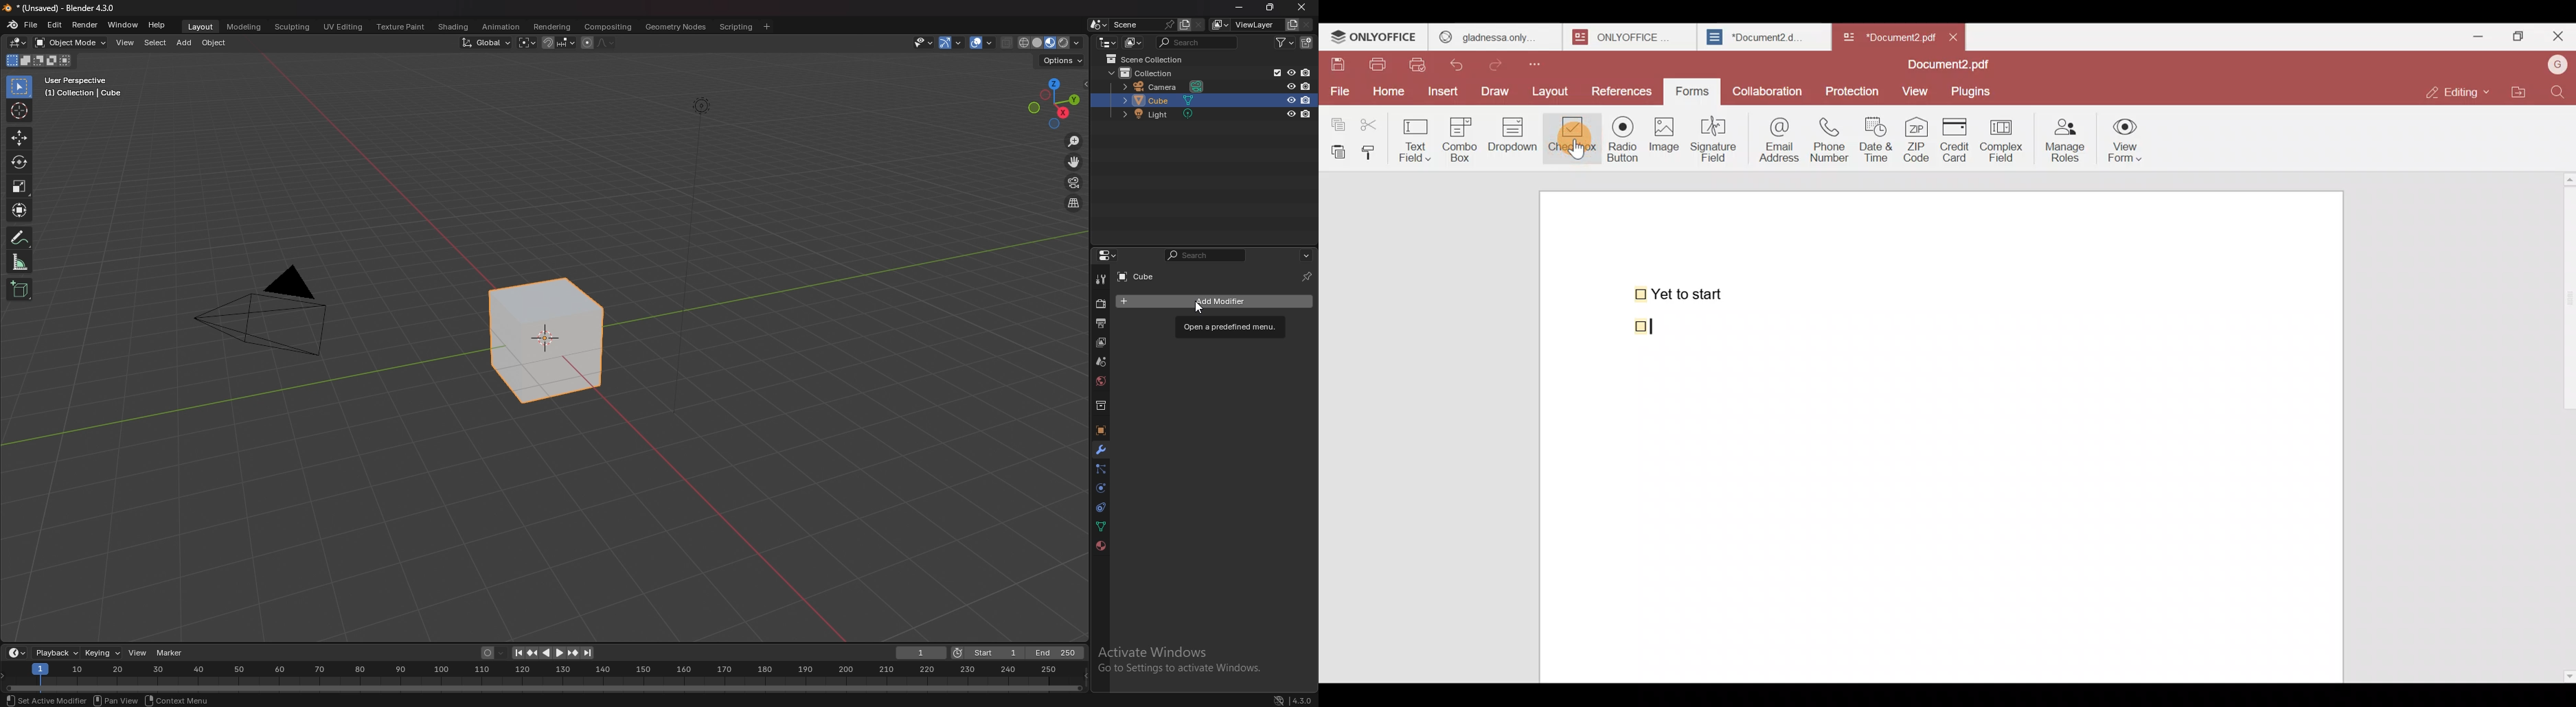 This screenshot has height=728, width=2576. Describe the element at coordinates (38, 60) in the screenshot. I see `modes` at that location.